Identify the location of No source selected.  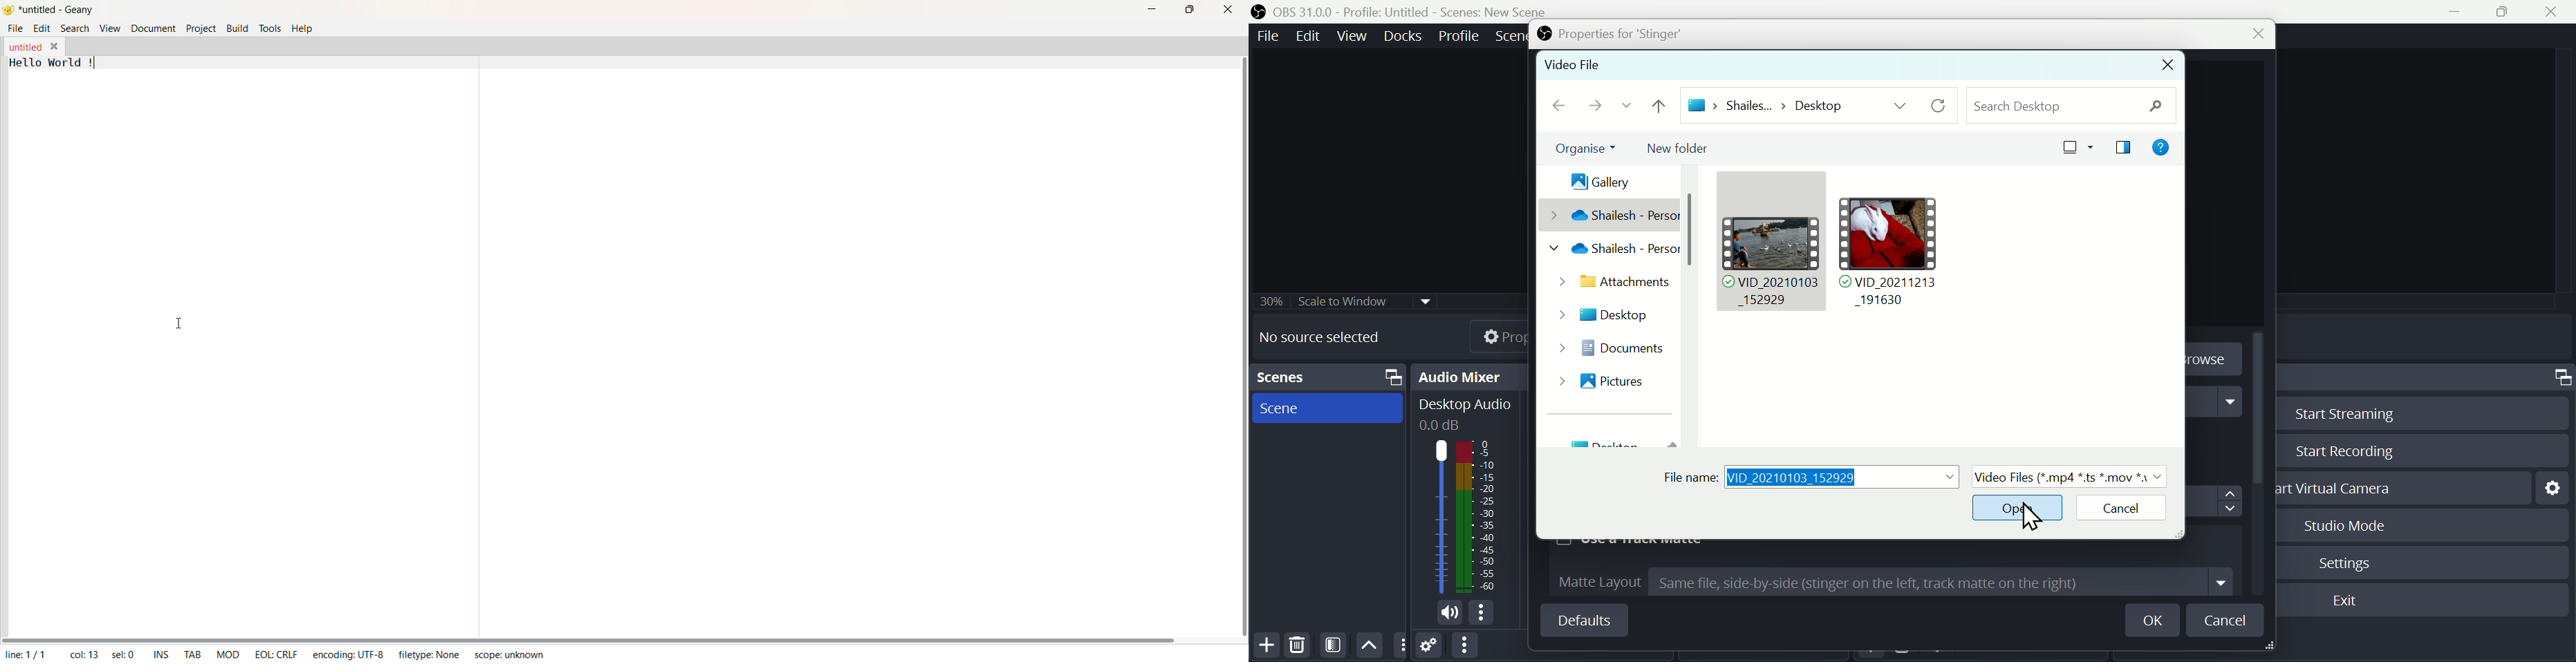
(1329, 337).